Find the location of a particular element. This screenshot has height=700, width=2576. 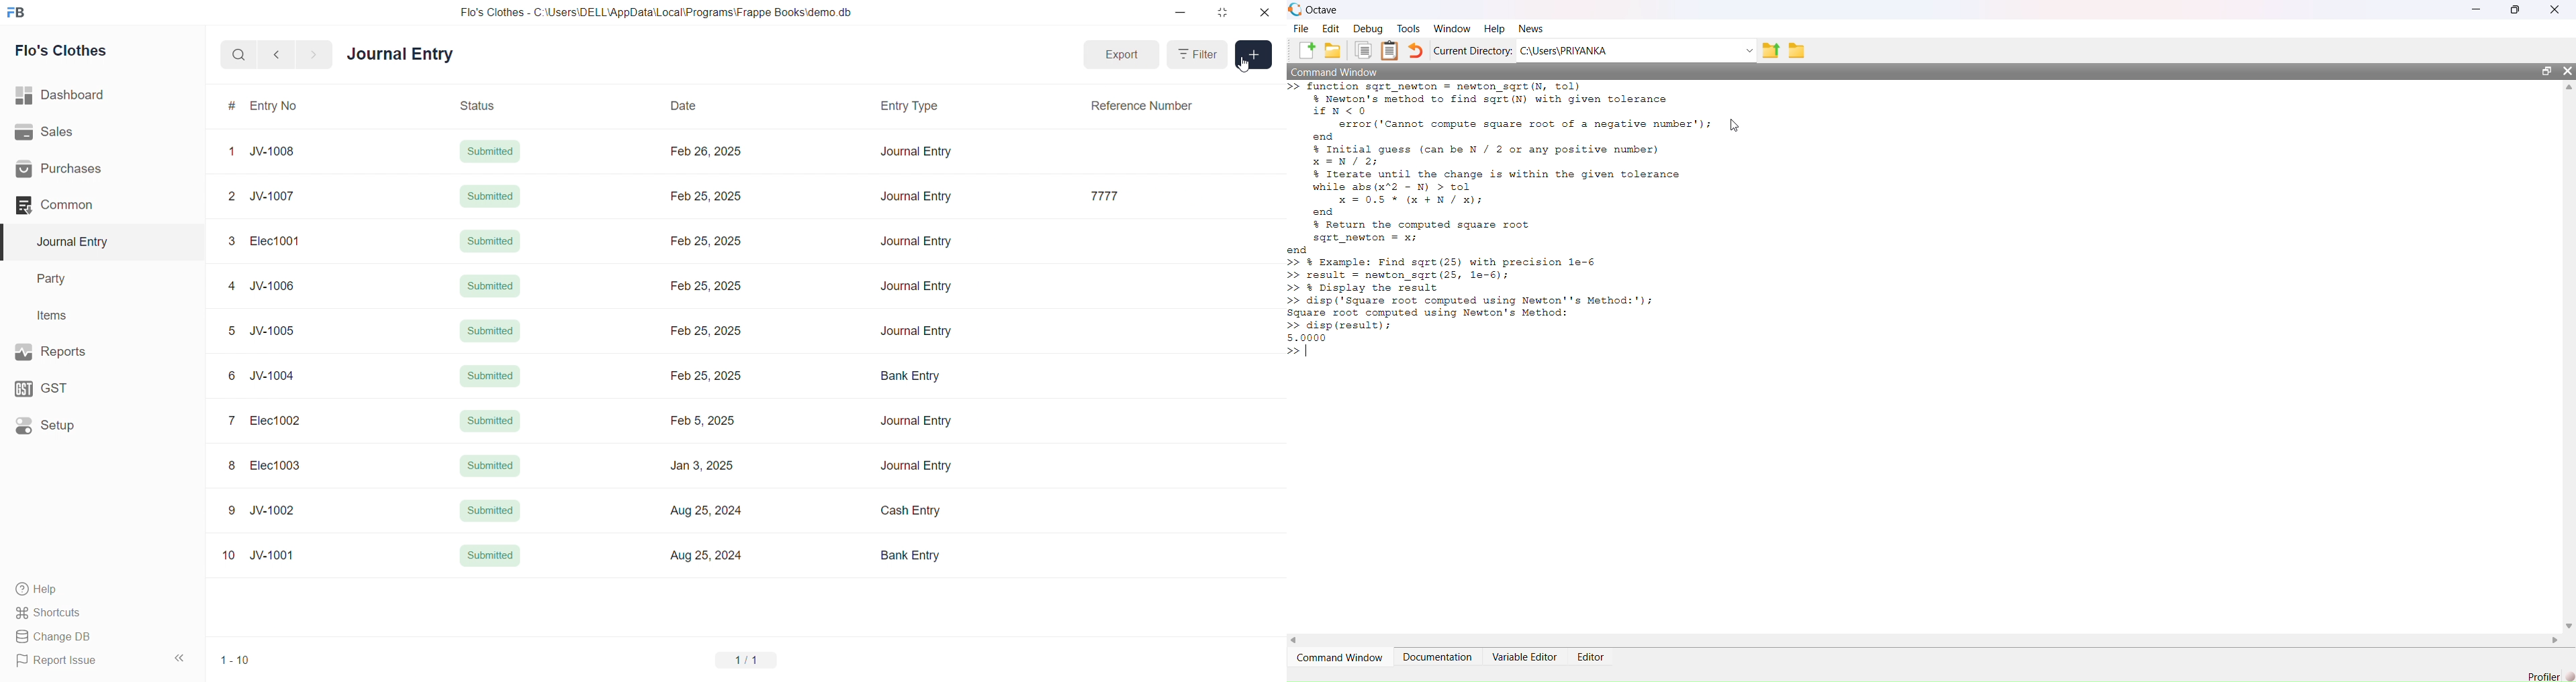

Submitted is located at coordinates (494, 422).